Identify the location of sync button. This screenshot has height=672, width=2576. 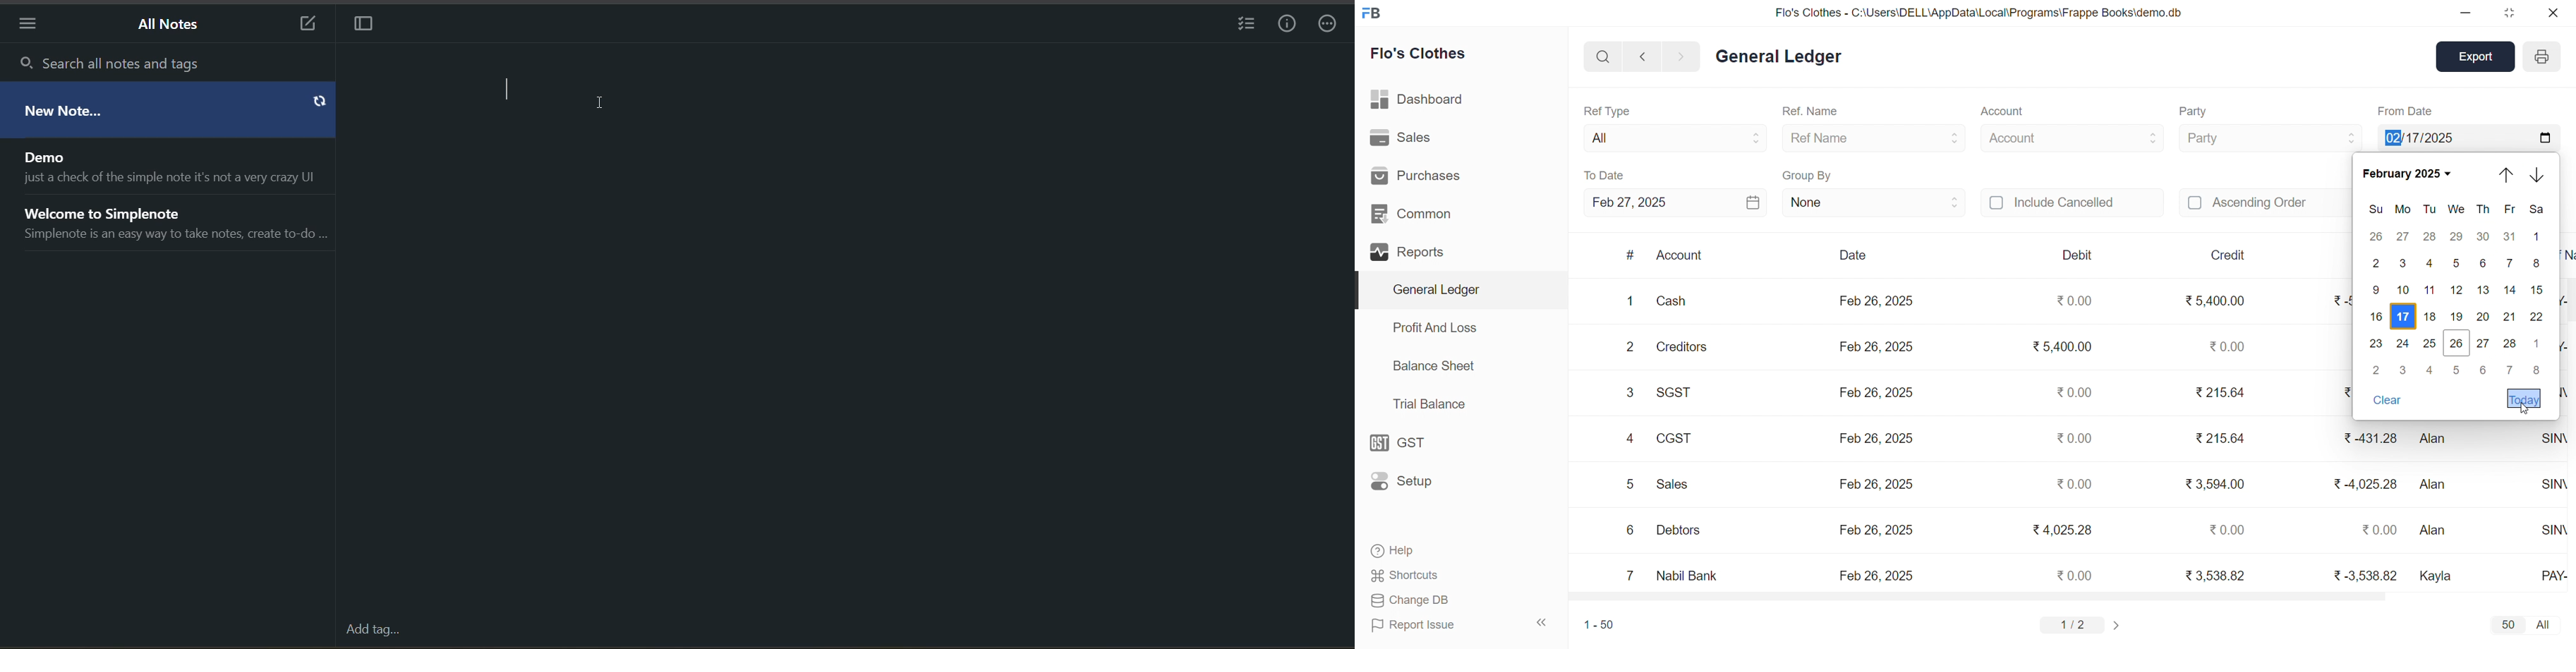
(319, 102).